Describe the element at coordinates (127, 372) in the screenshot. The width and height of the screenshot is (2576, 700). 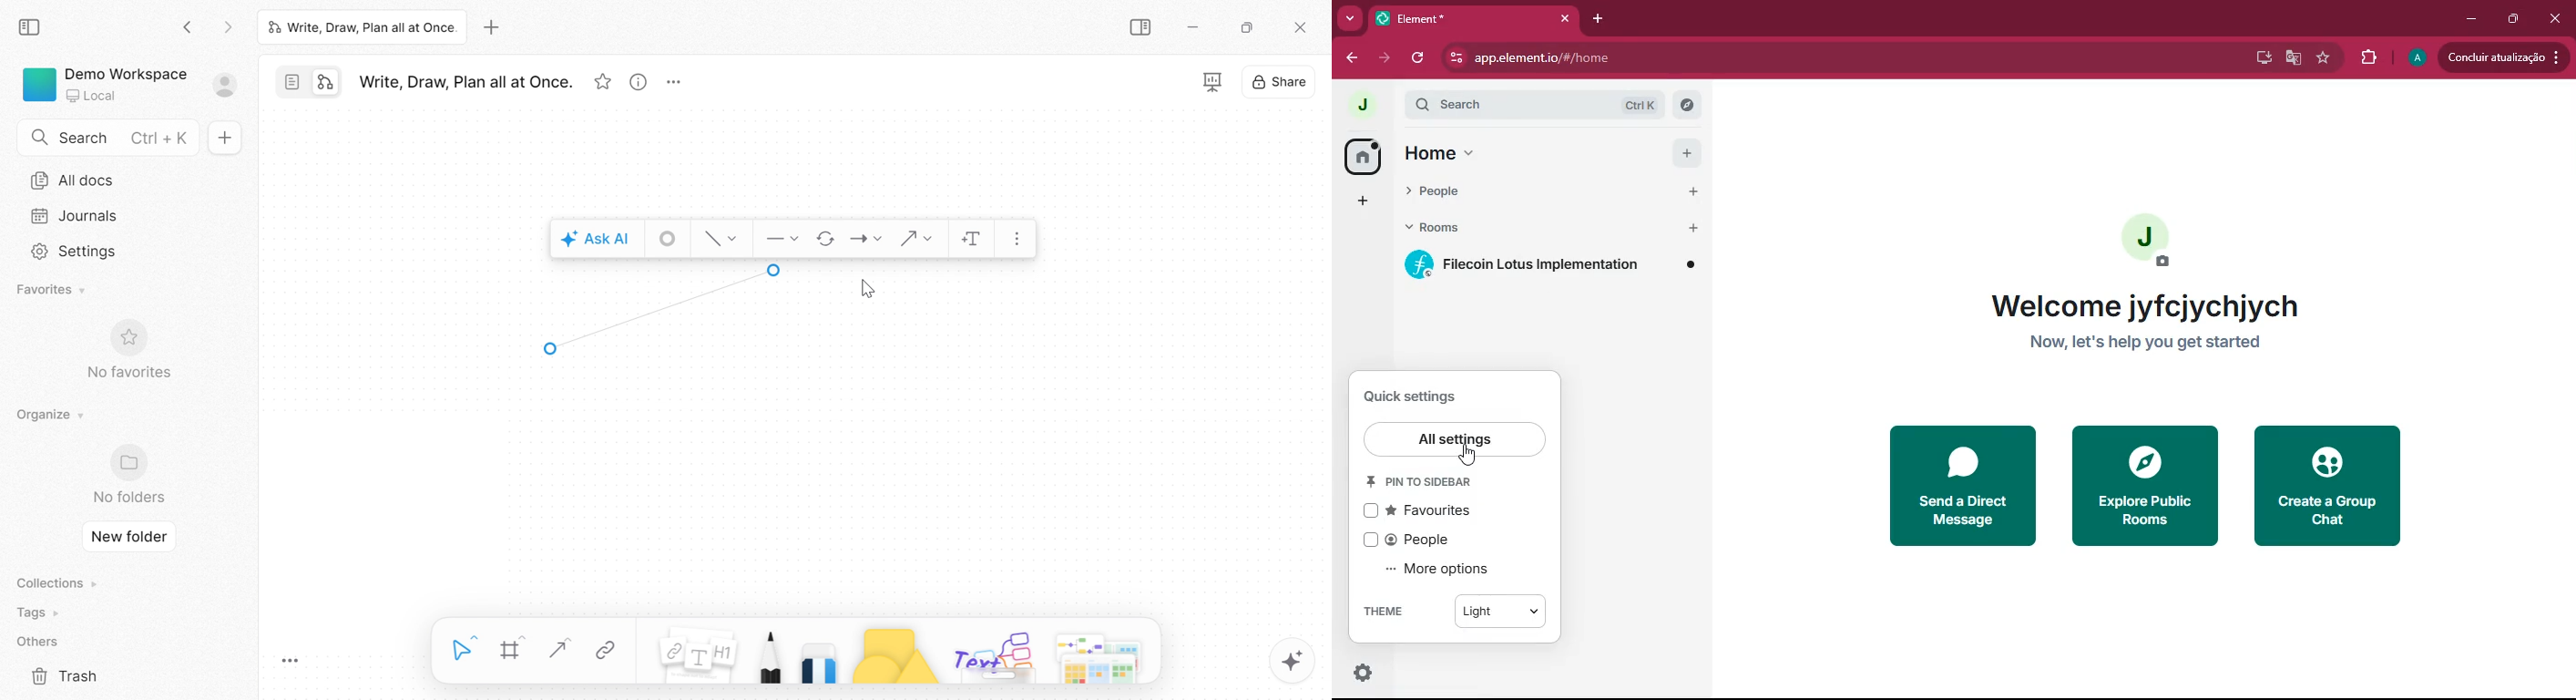
I see `No favorites` at that location.